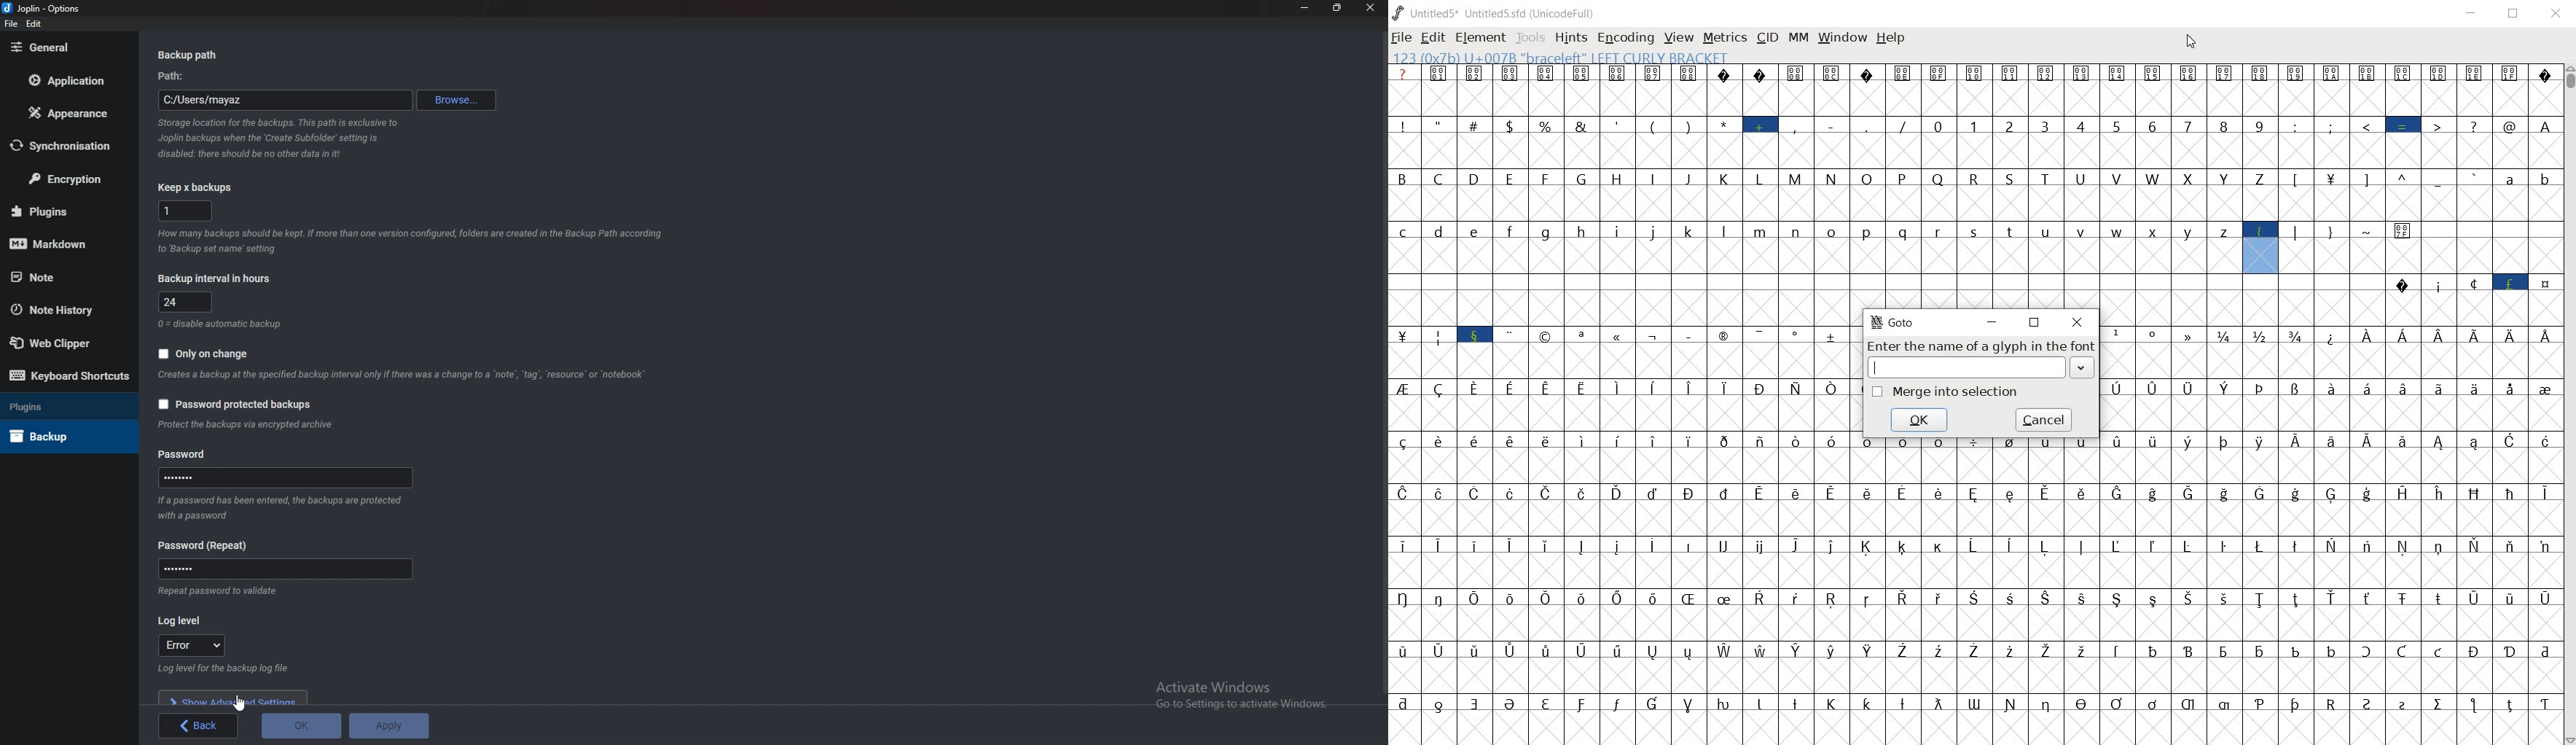  Describe the element at coordinates (1305, 7) in the screenshot. I see `minimize` at that location.